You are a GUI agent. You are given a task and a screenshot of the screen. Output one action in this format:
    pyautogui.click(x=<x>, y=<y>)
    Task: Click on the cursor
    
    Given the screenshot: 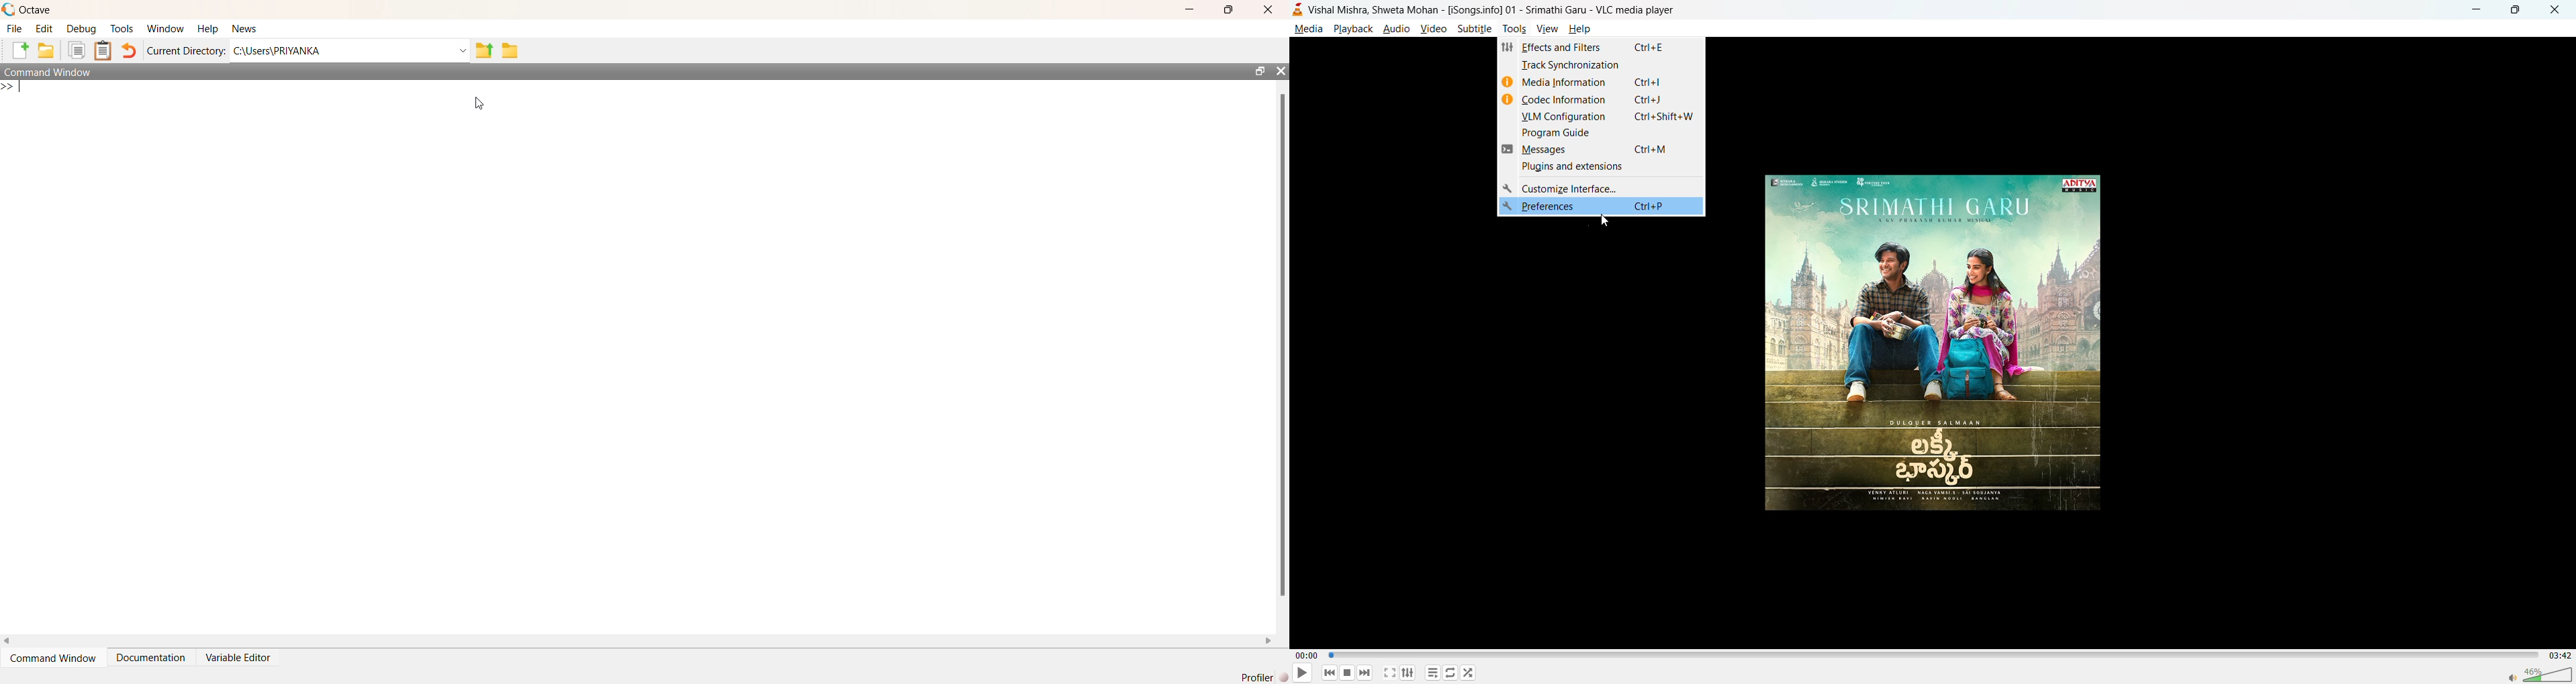 What is the action you would take?
    pyautogui.click(x=478, y=103)
    